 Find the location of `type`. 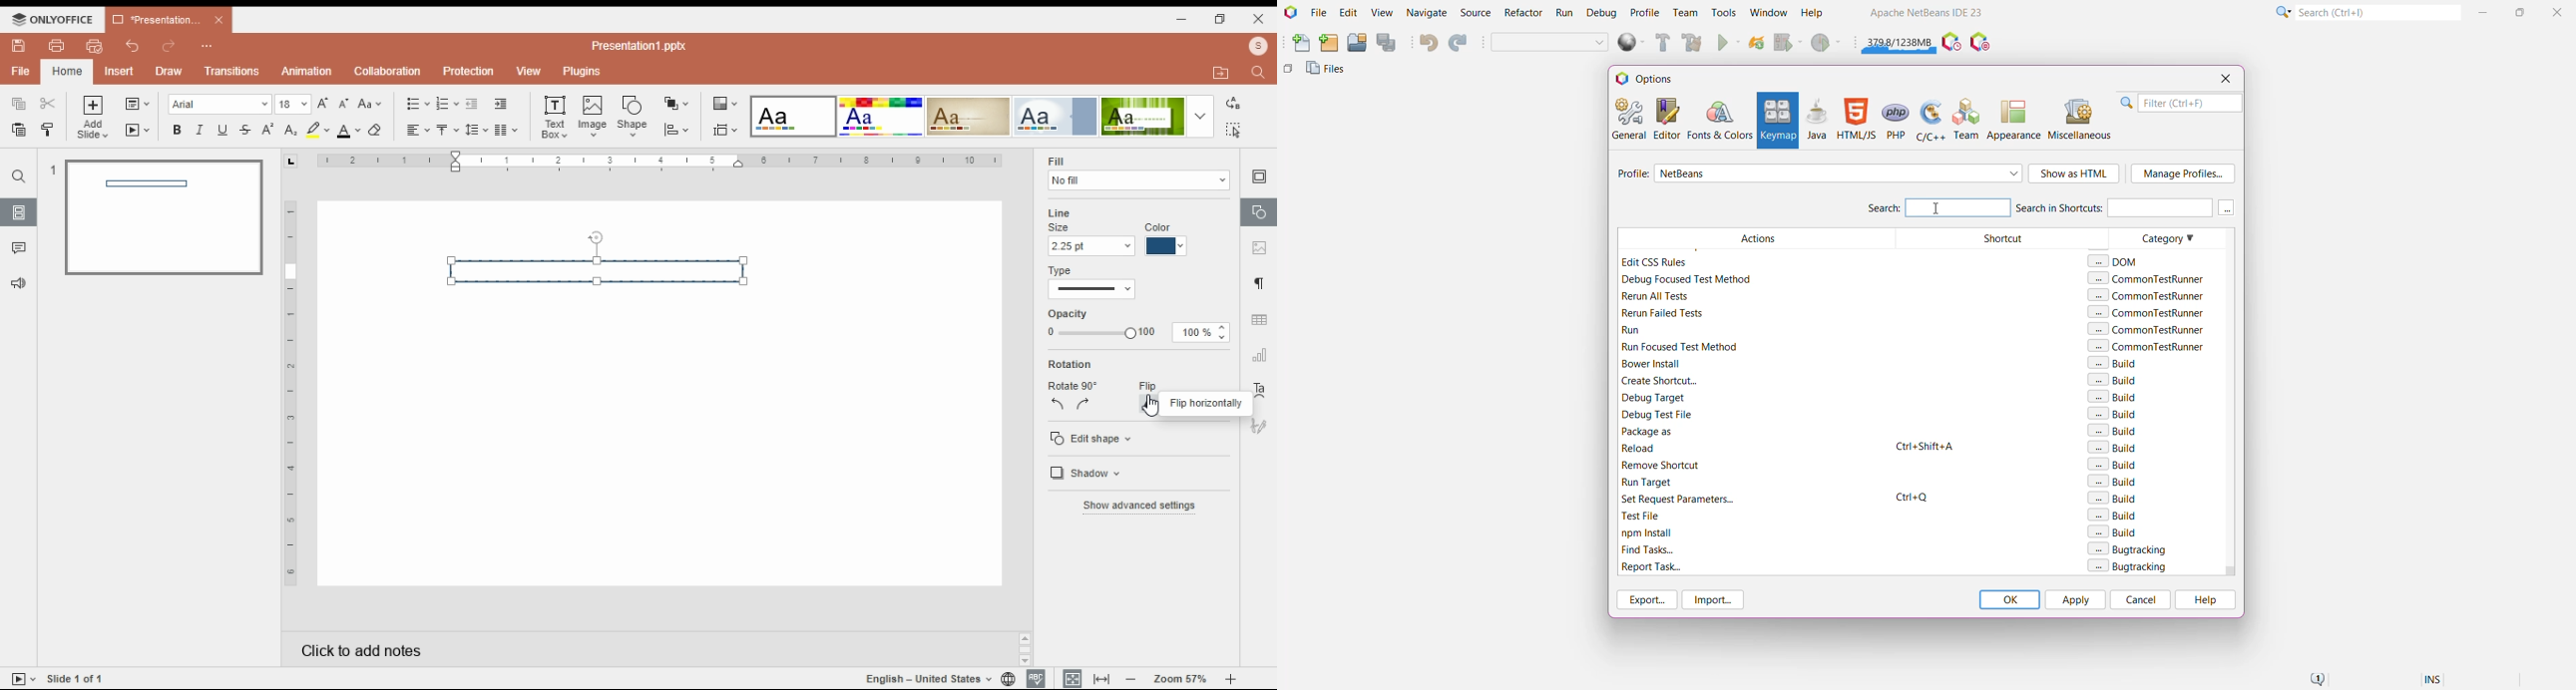

type is located at coordinates (1062, 271).